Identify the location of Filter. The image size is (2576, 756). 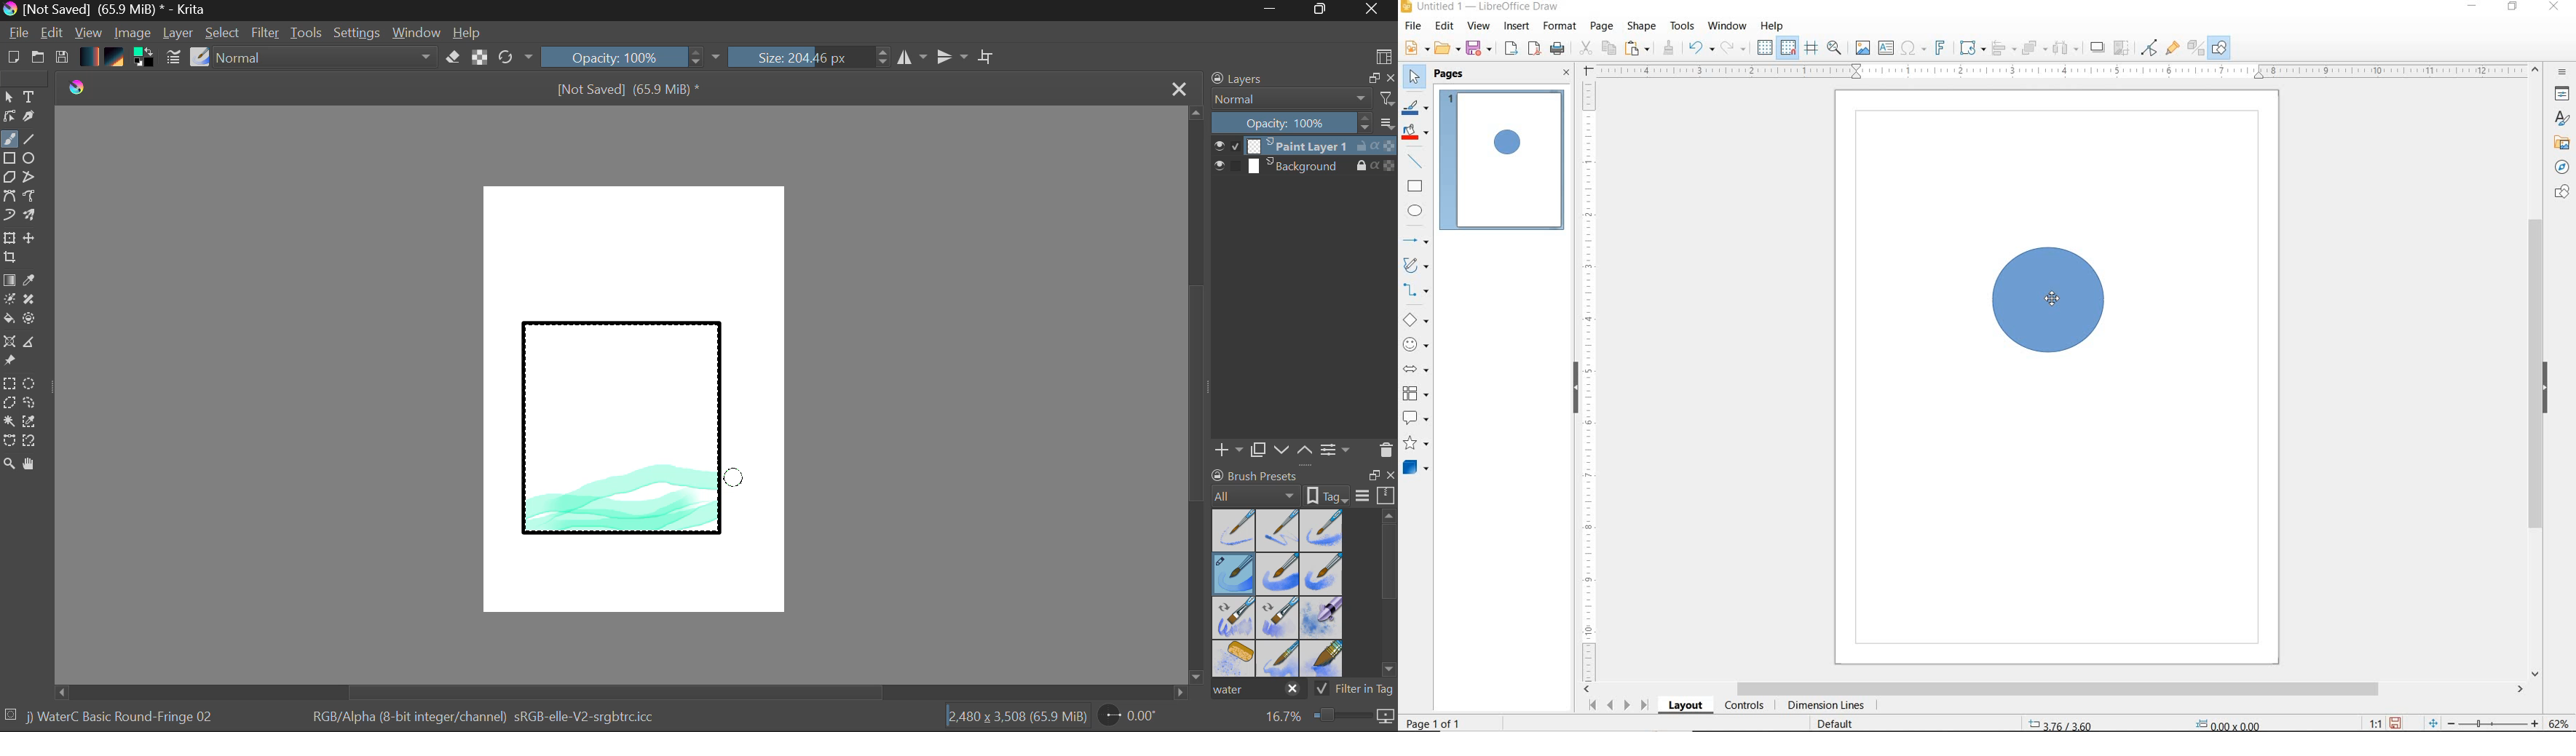
(267, 35).